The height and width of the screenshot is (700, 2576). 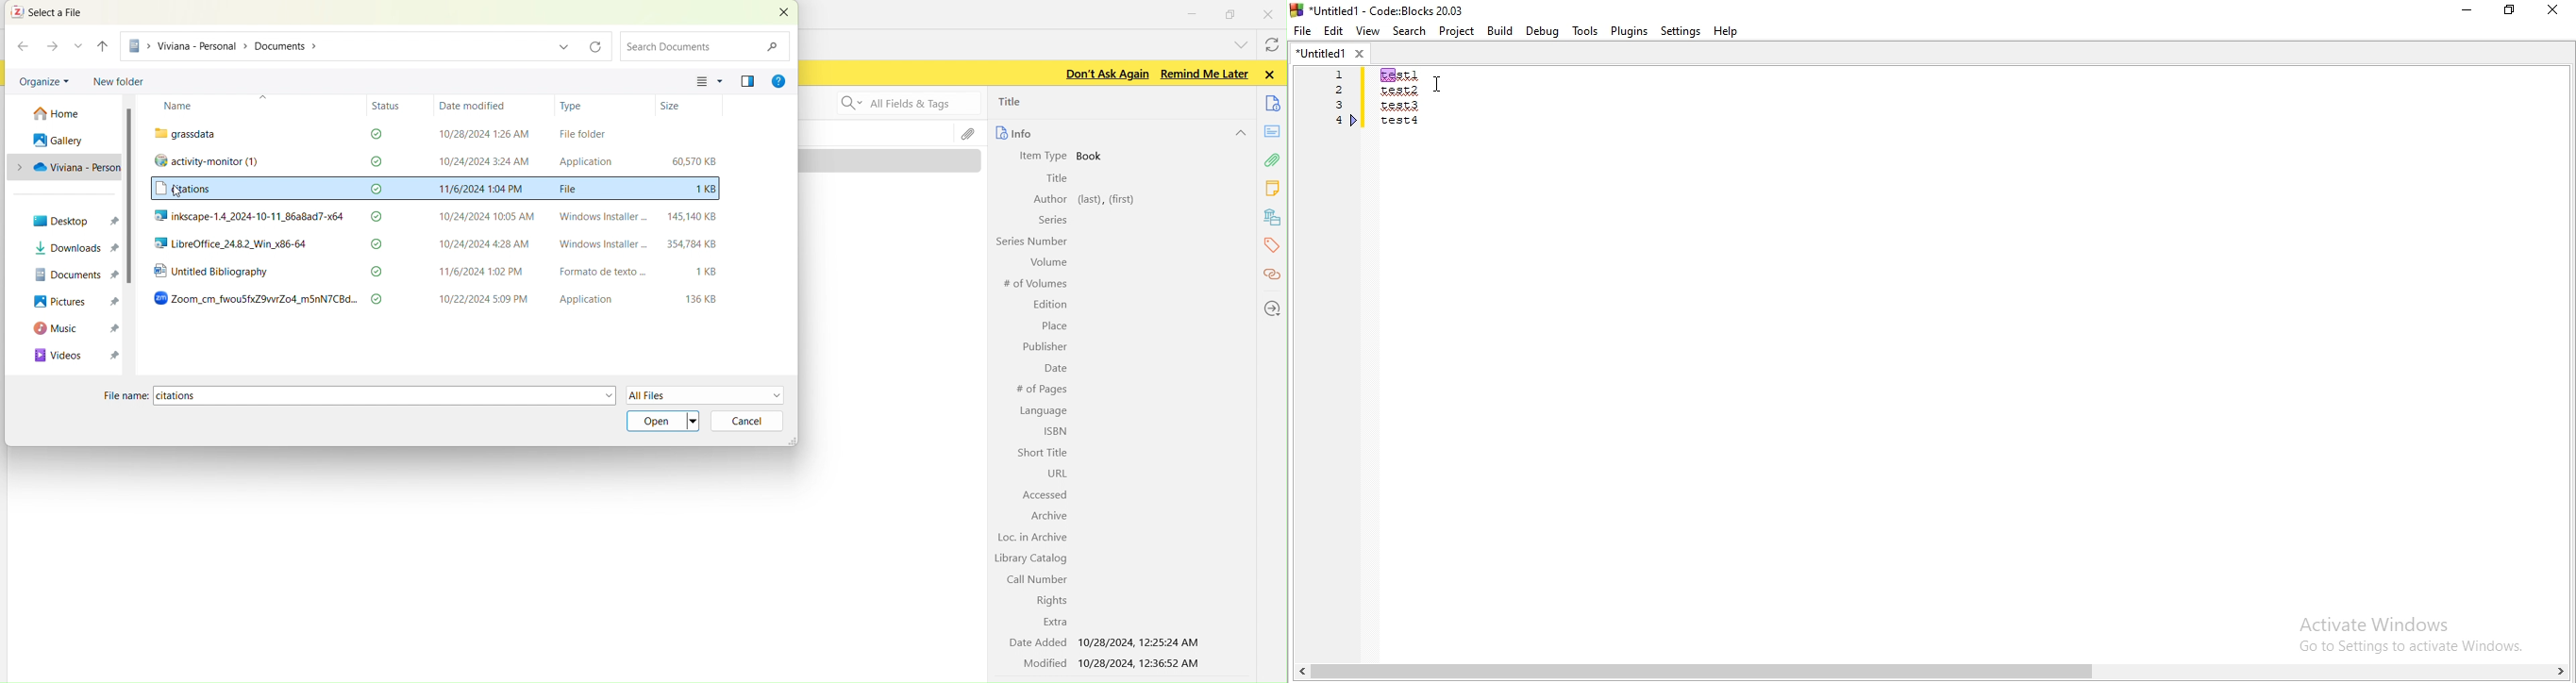 I want to click on file name, so click(x=352, y=394).